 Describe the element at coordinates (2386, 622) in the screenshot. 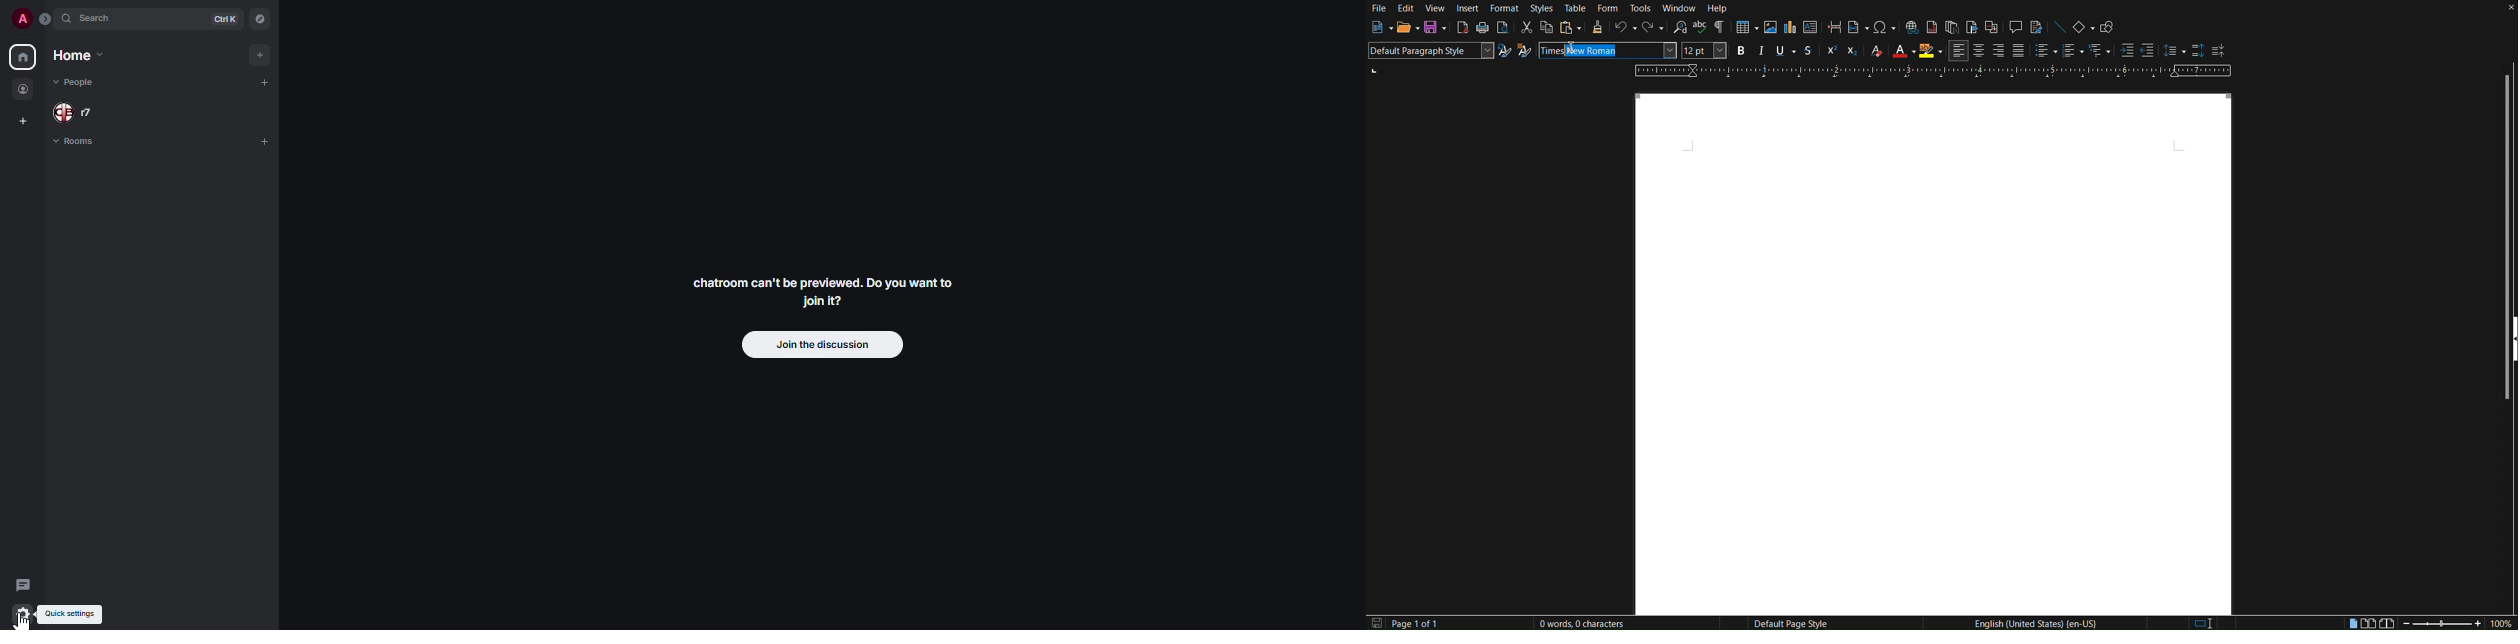

I see `Book view` at that location.